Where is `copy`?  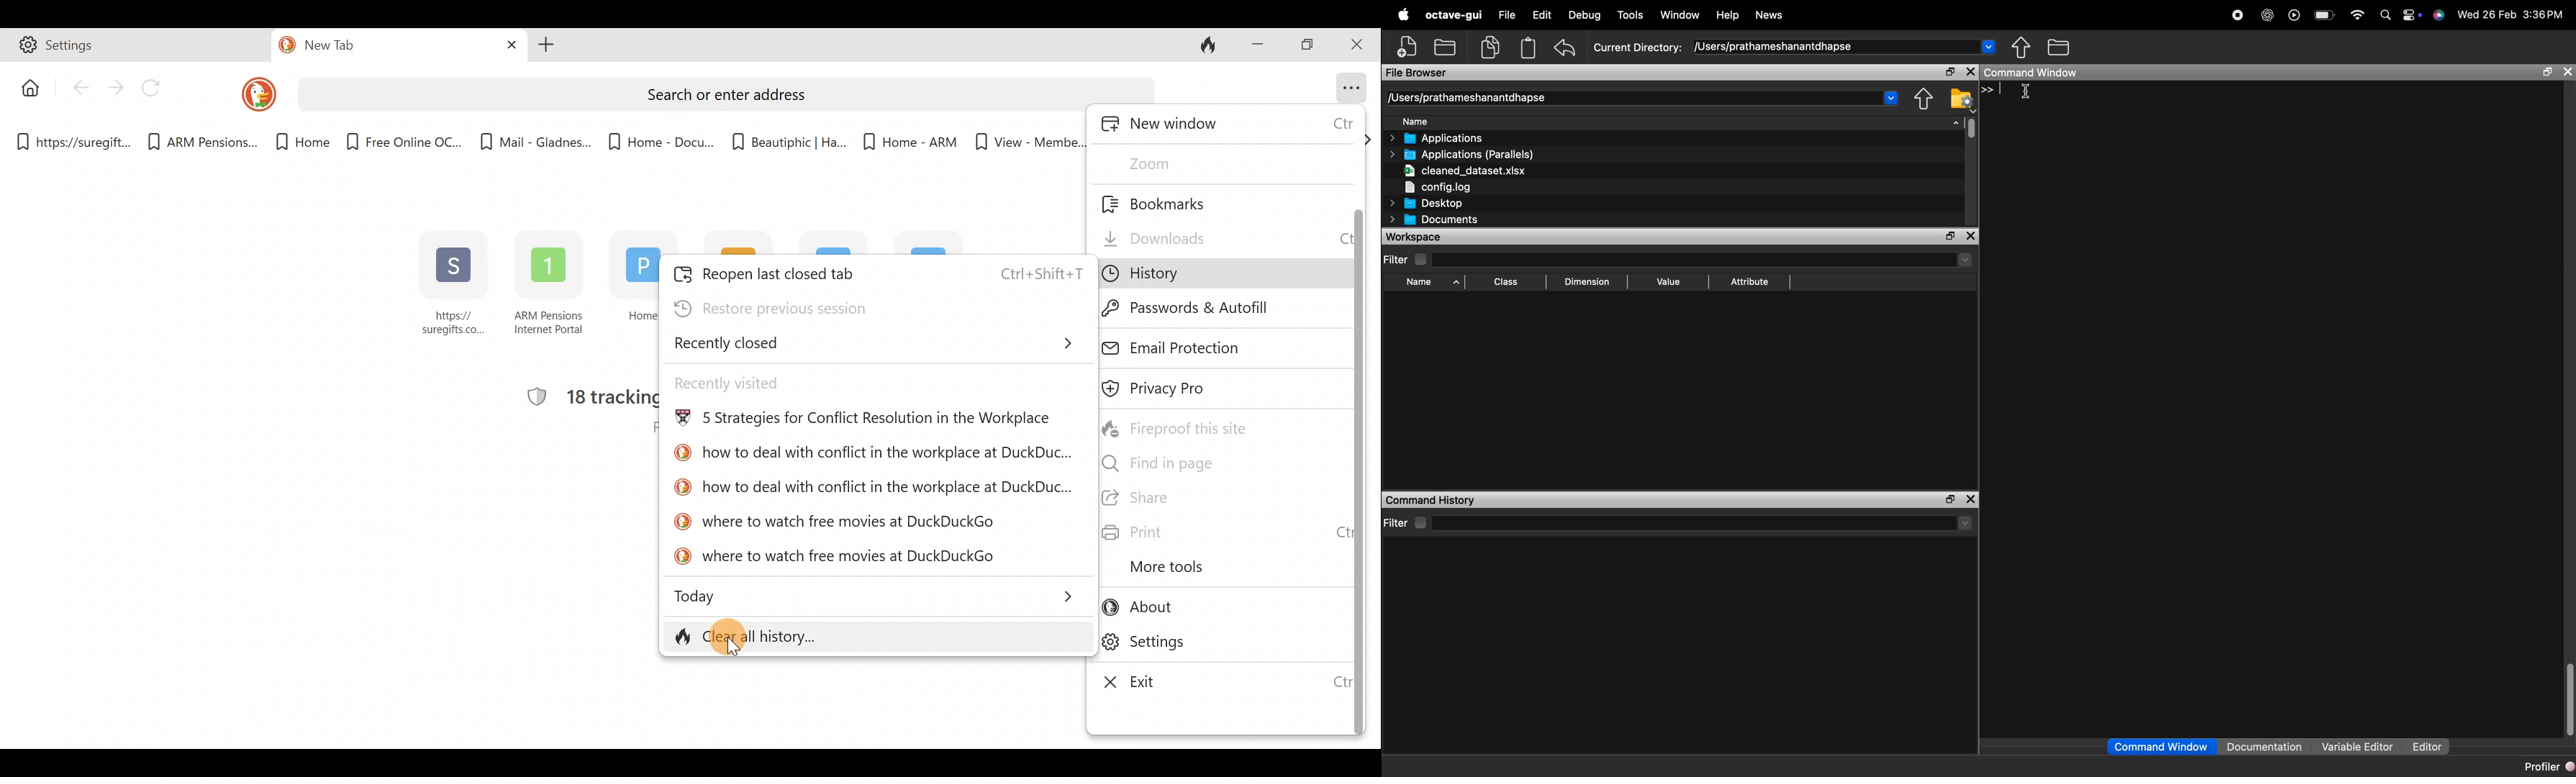 copy is located at coordinates (1490, 47).